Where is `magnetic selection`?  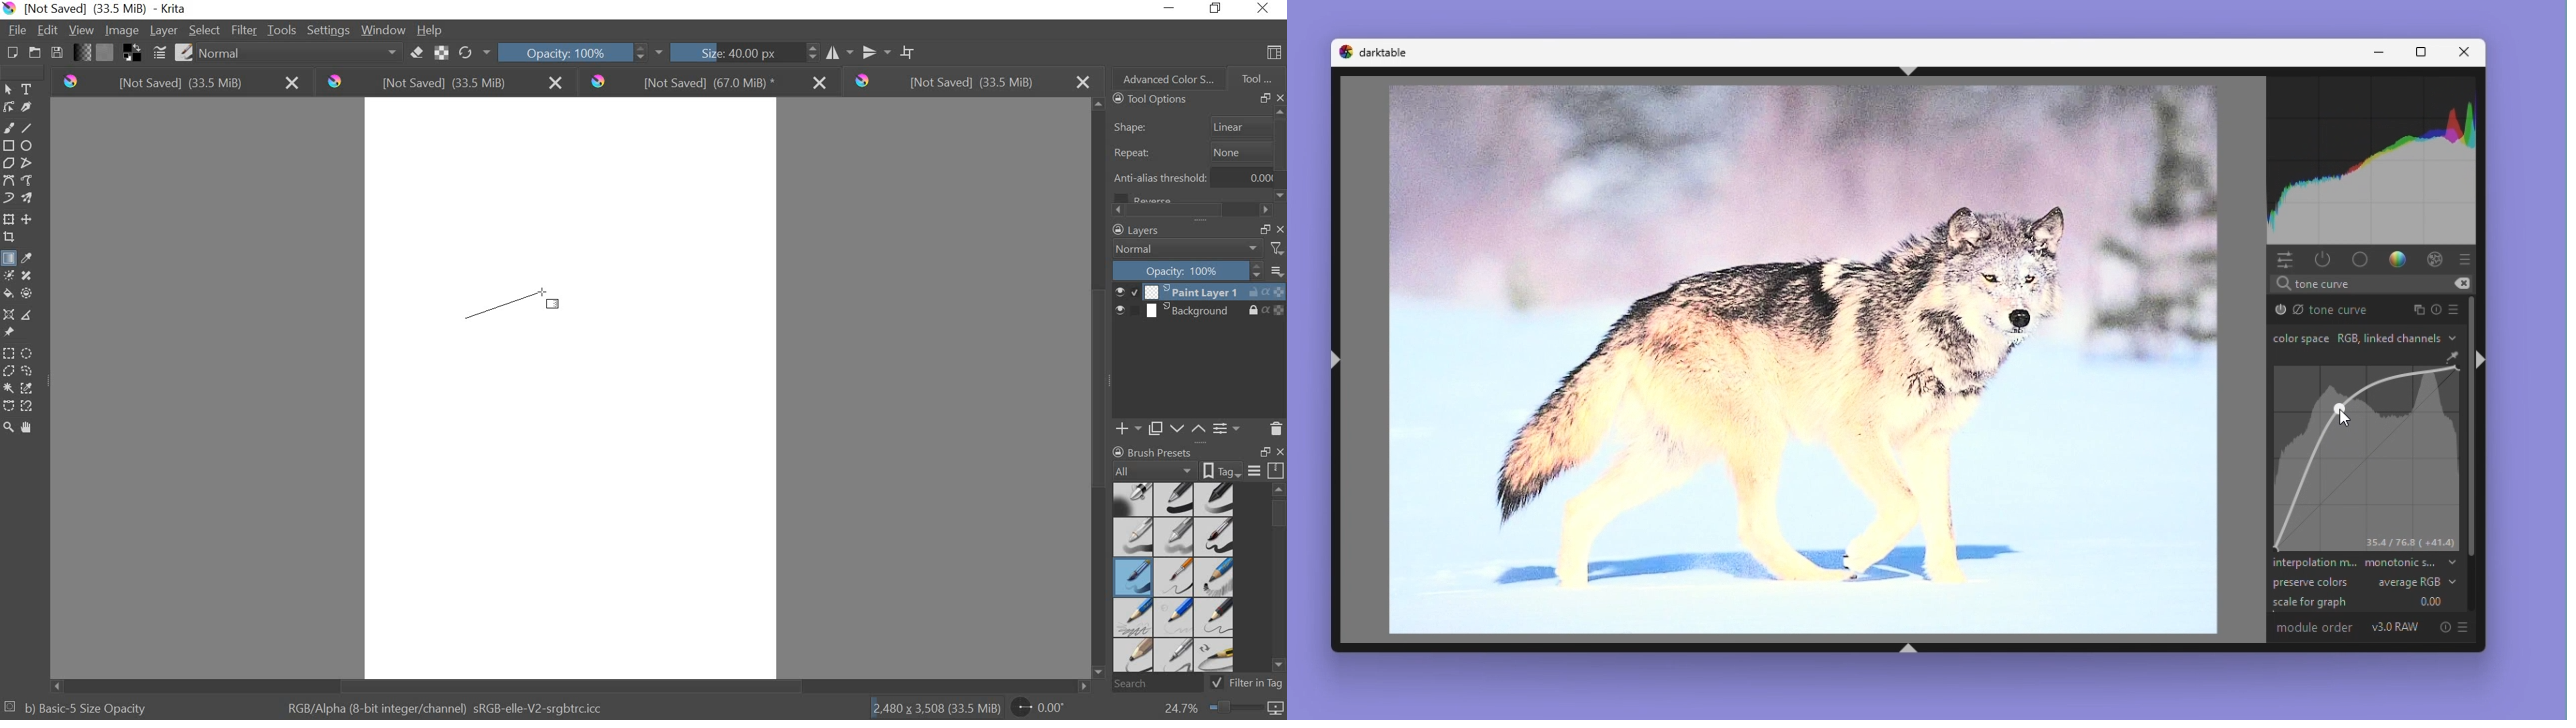
magnetic selection is located at coordinates (29, 406).